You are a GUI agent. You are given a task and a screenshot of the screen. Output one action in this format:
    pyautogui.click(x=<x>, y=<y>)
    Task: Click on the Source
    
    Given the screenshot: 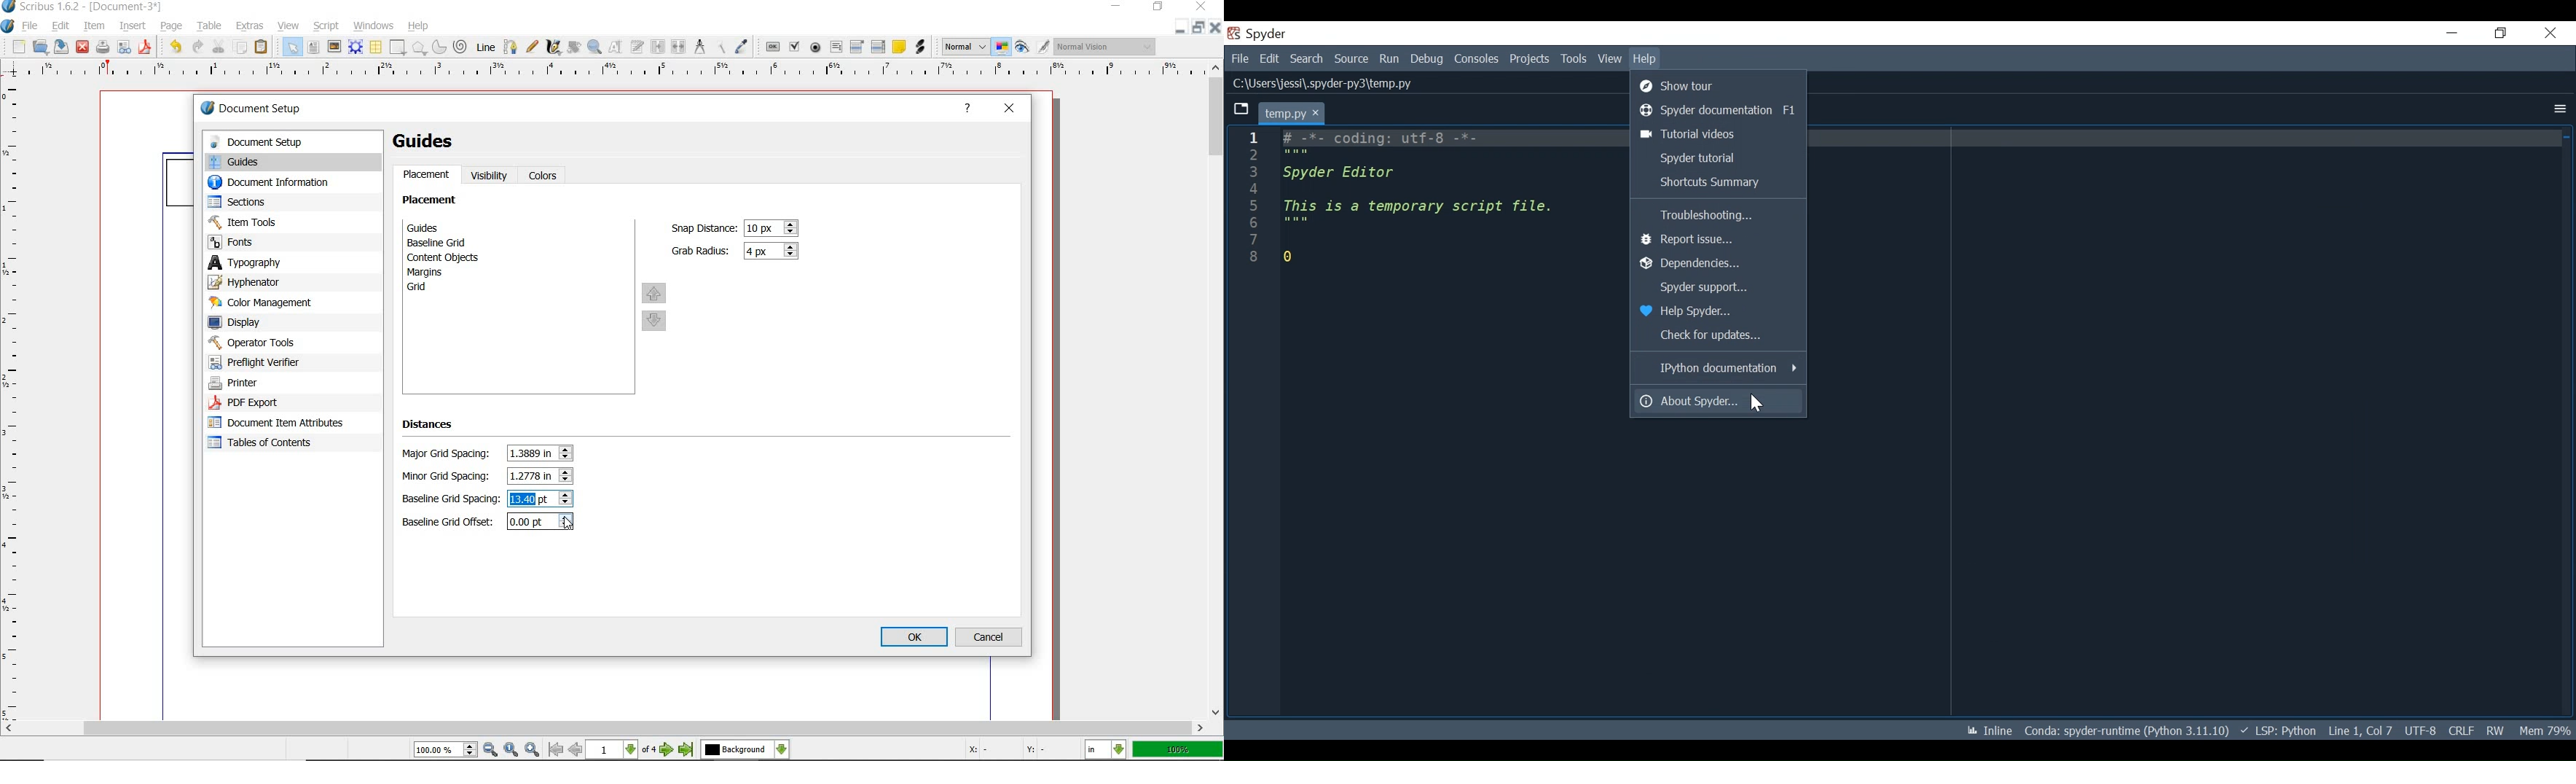 What is the action you would take?
    pyautogui.click(x=1351, y=60)
    